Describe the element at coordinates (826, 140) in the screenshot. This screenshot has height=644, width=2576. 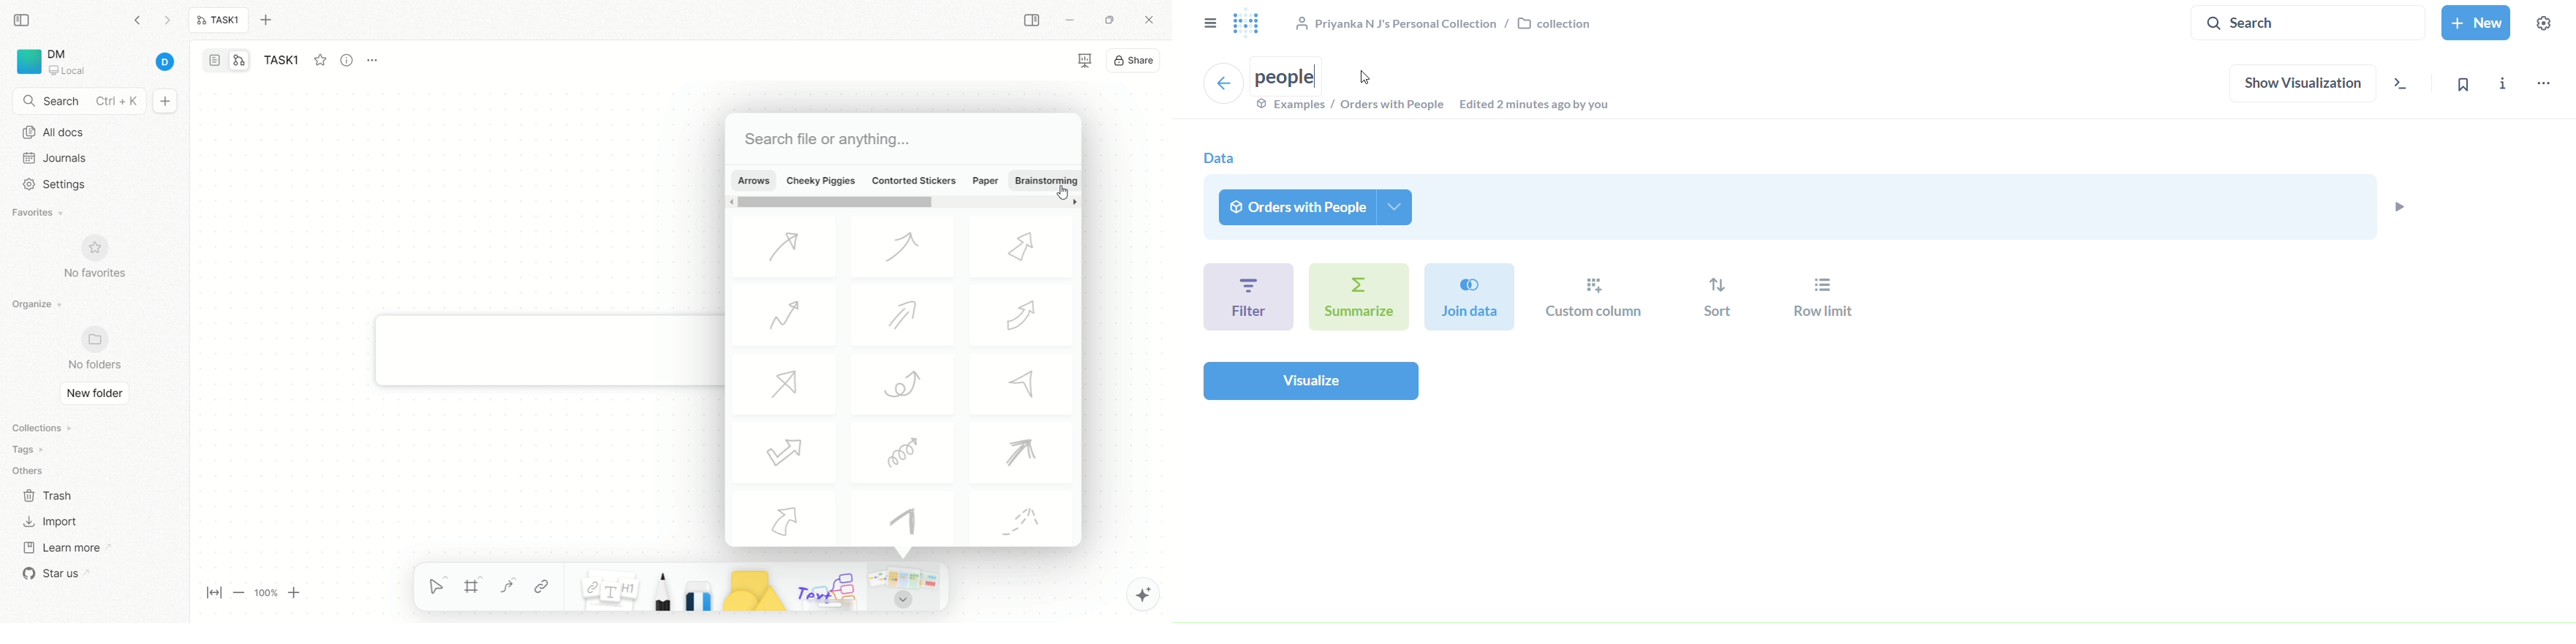
I see `search file or anything` at that location.